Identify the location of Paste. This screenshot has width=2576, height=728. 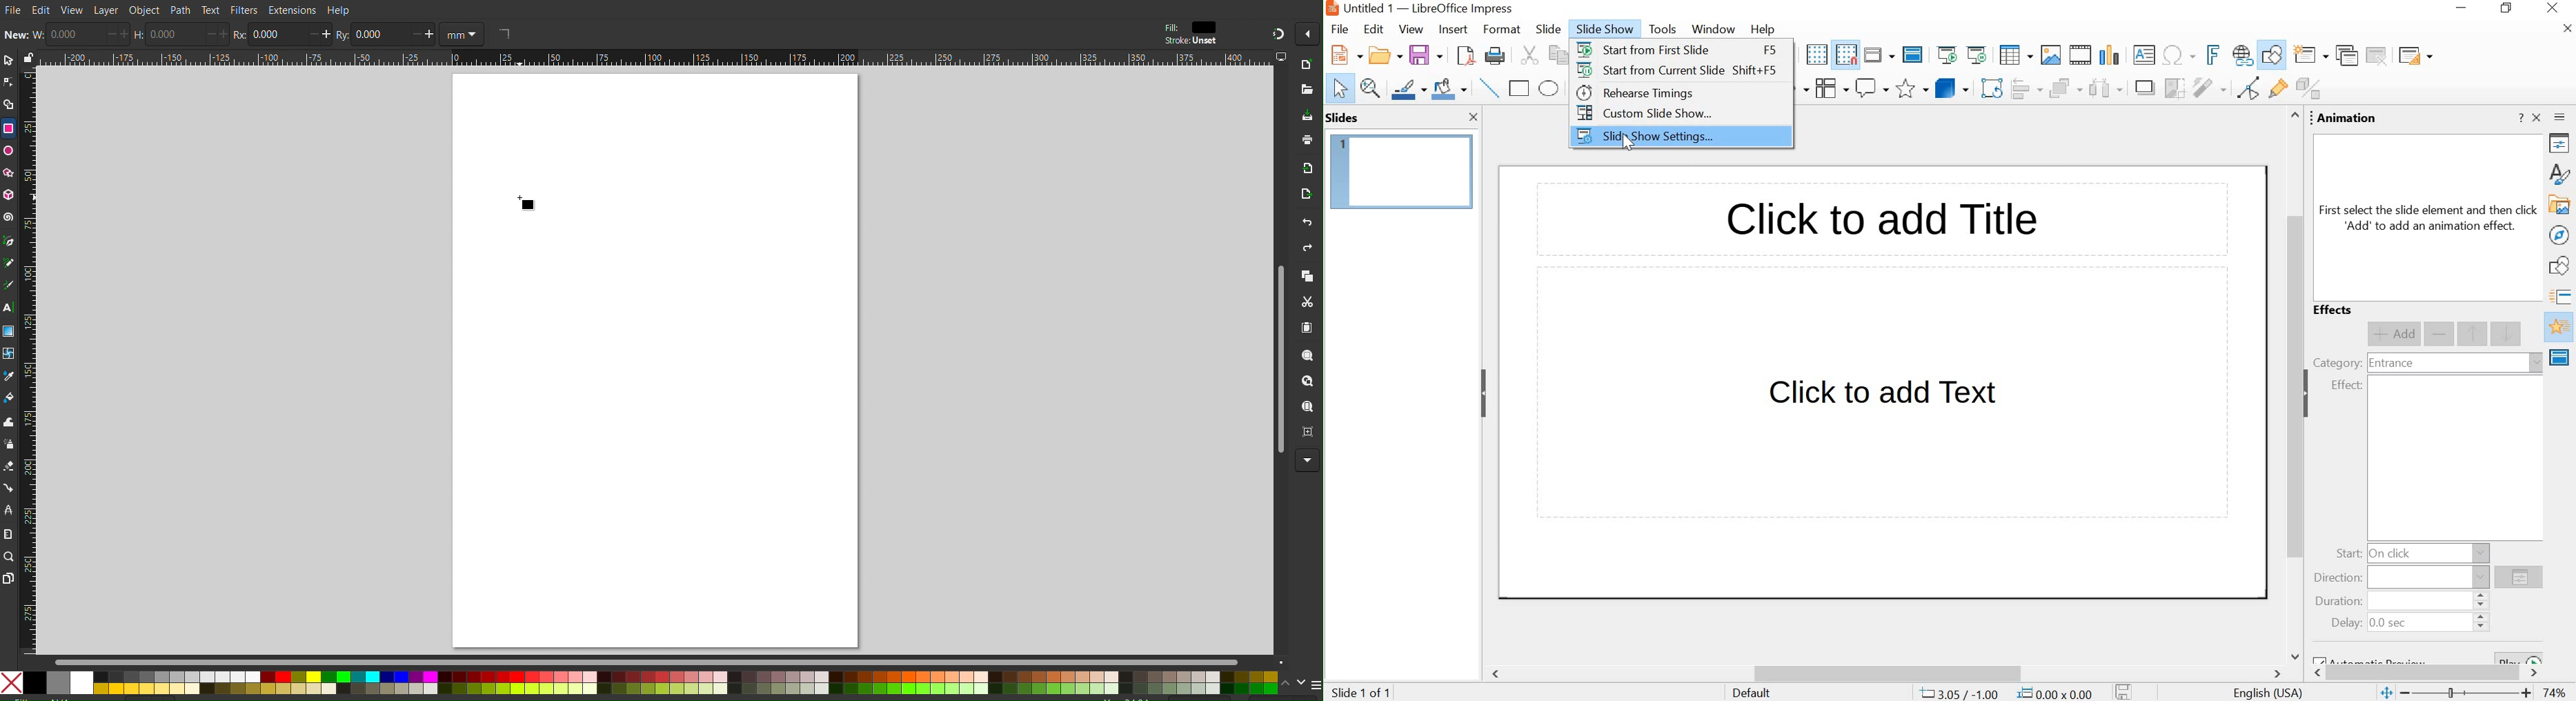
(1308, 329).